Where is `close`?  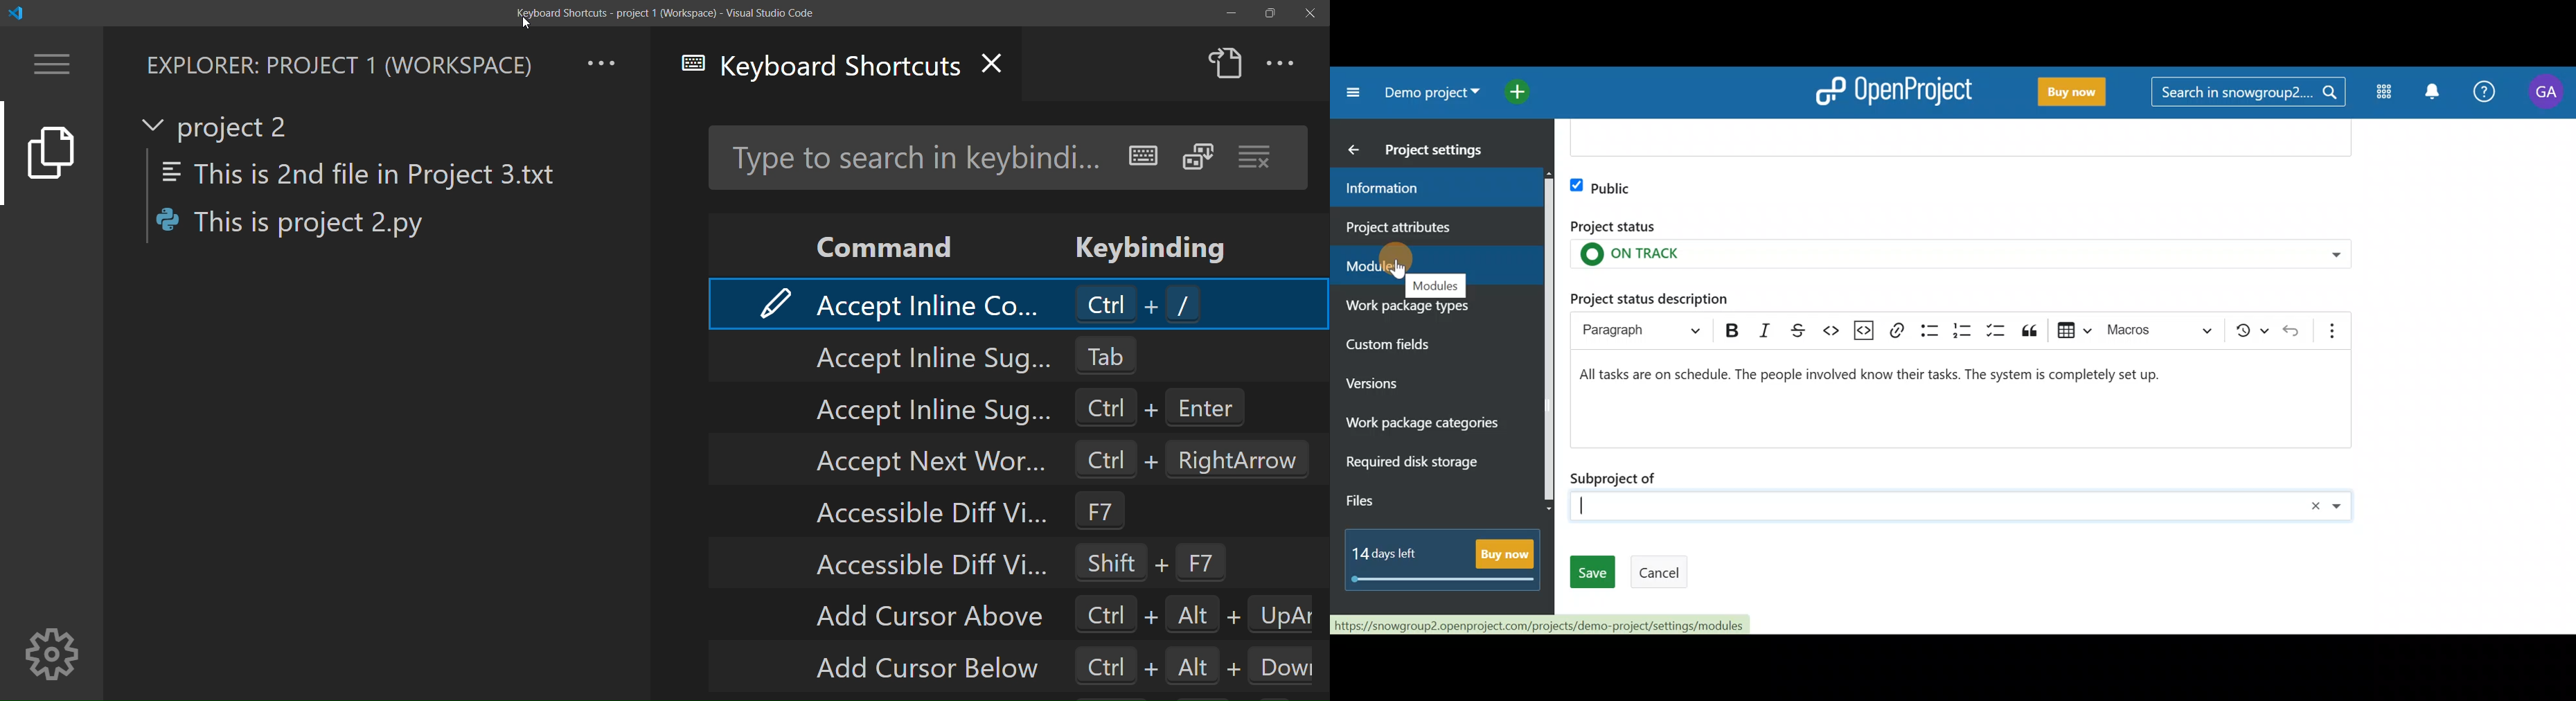
close is located at coordinates (1306, 12).